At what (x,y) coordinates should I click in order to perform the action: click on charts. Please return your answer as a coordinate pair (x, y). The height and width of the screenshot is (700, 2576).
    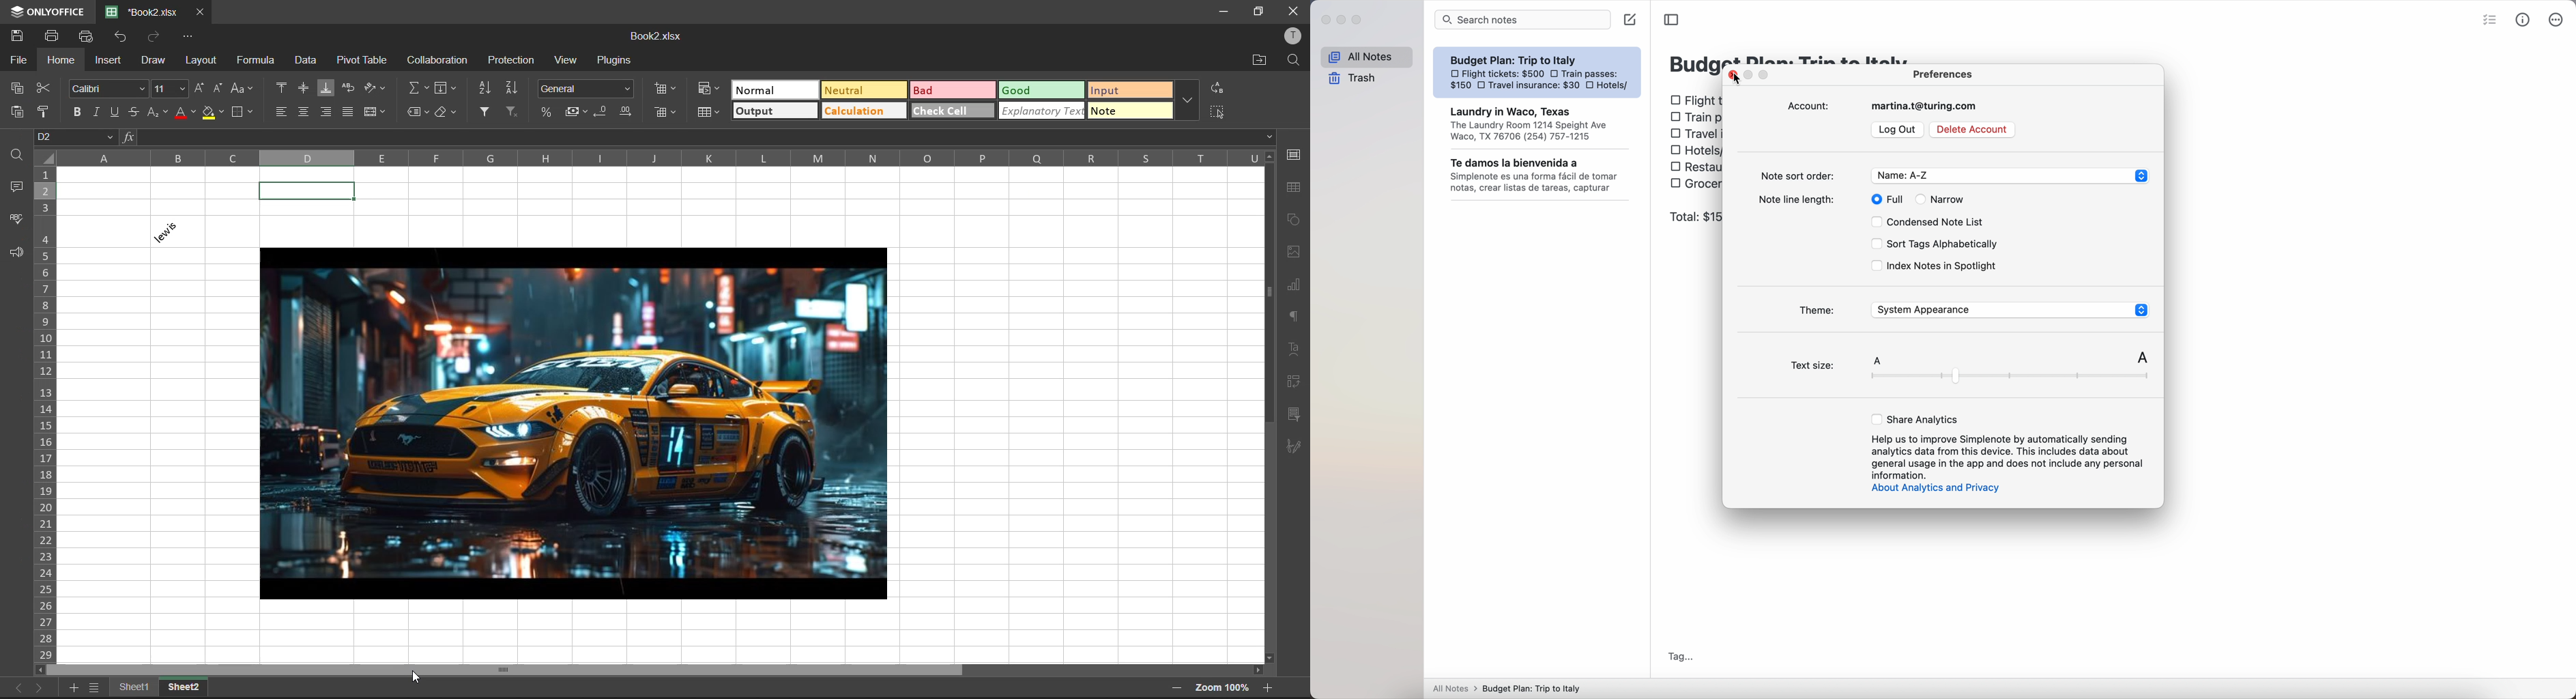
    Looking at the image, I should click on (1295, 285).